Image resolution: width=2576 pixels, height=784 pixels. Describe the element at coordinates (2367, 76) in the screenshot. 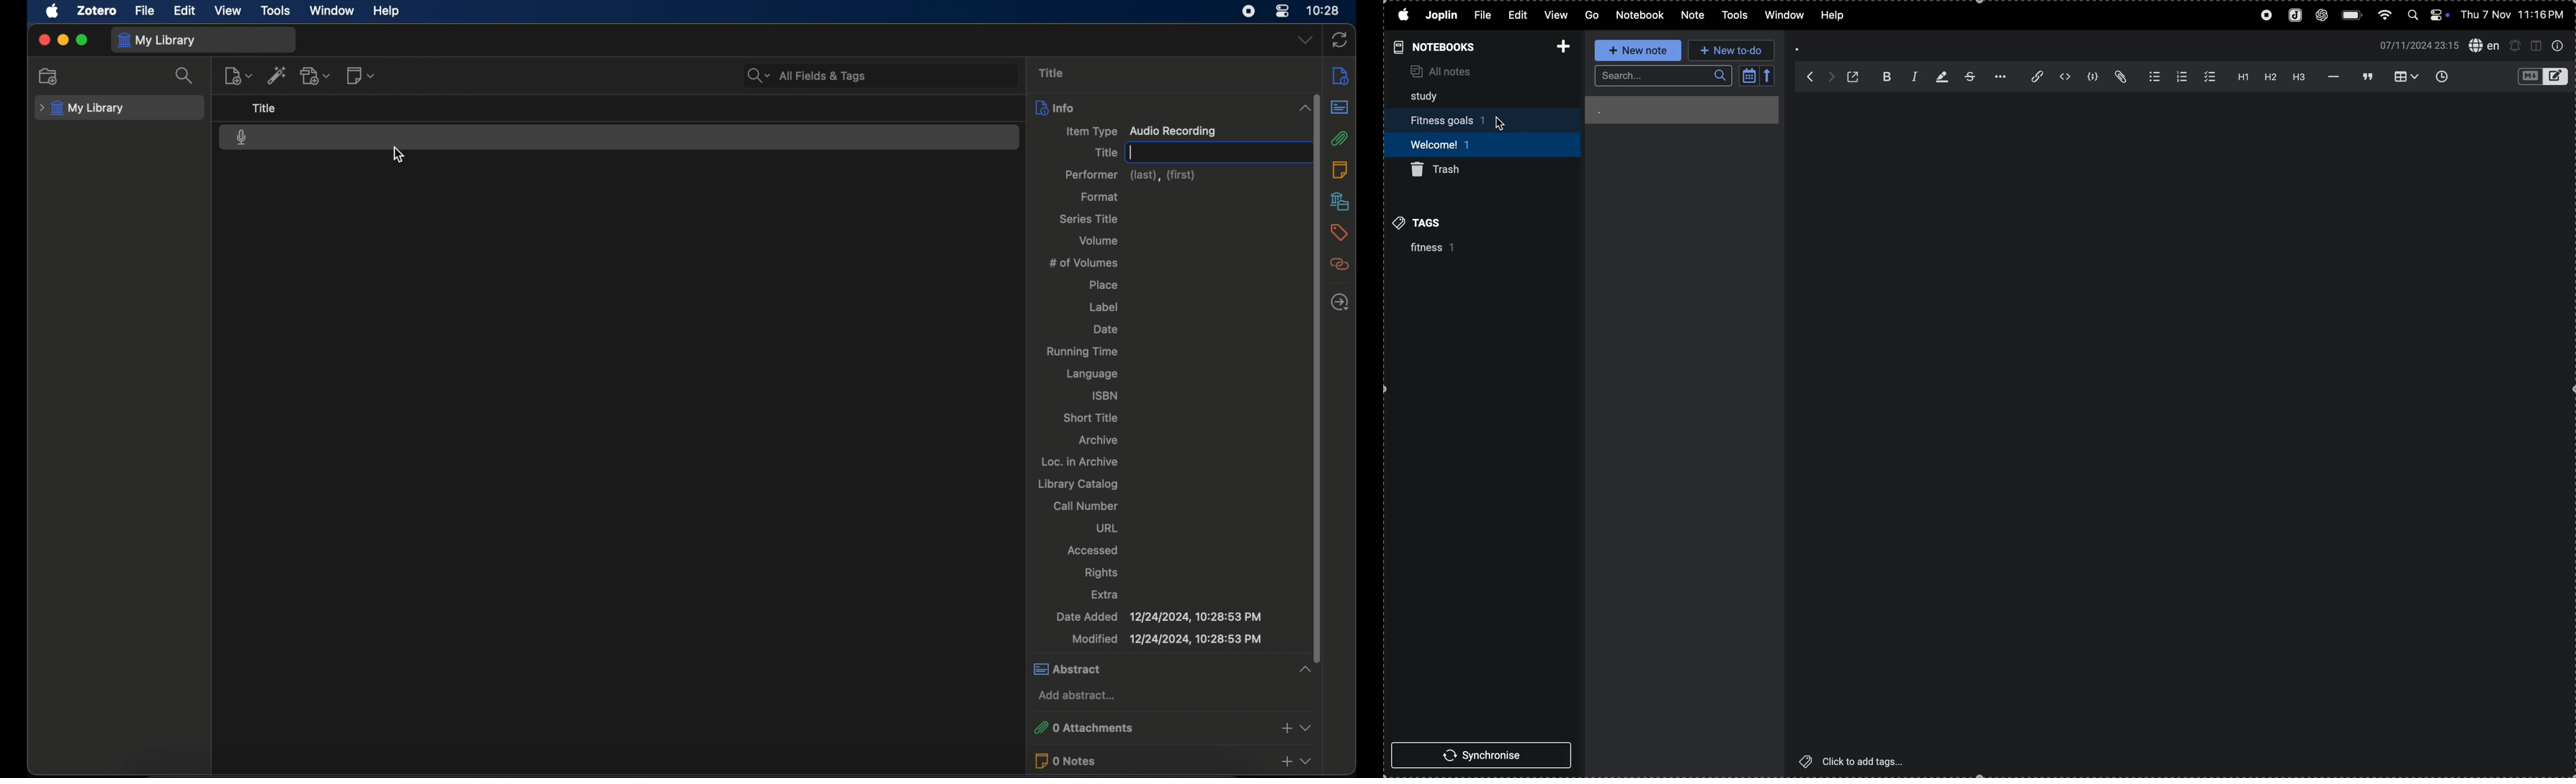

I see `black quote` at that location.